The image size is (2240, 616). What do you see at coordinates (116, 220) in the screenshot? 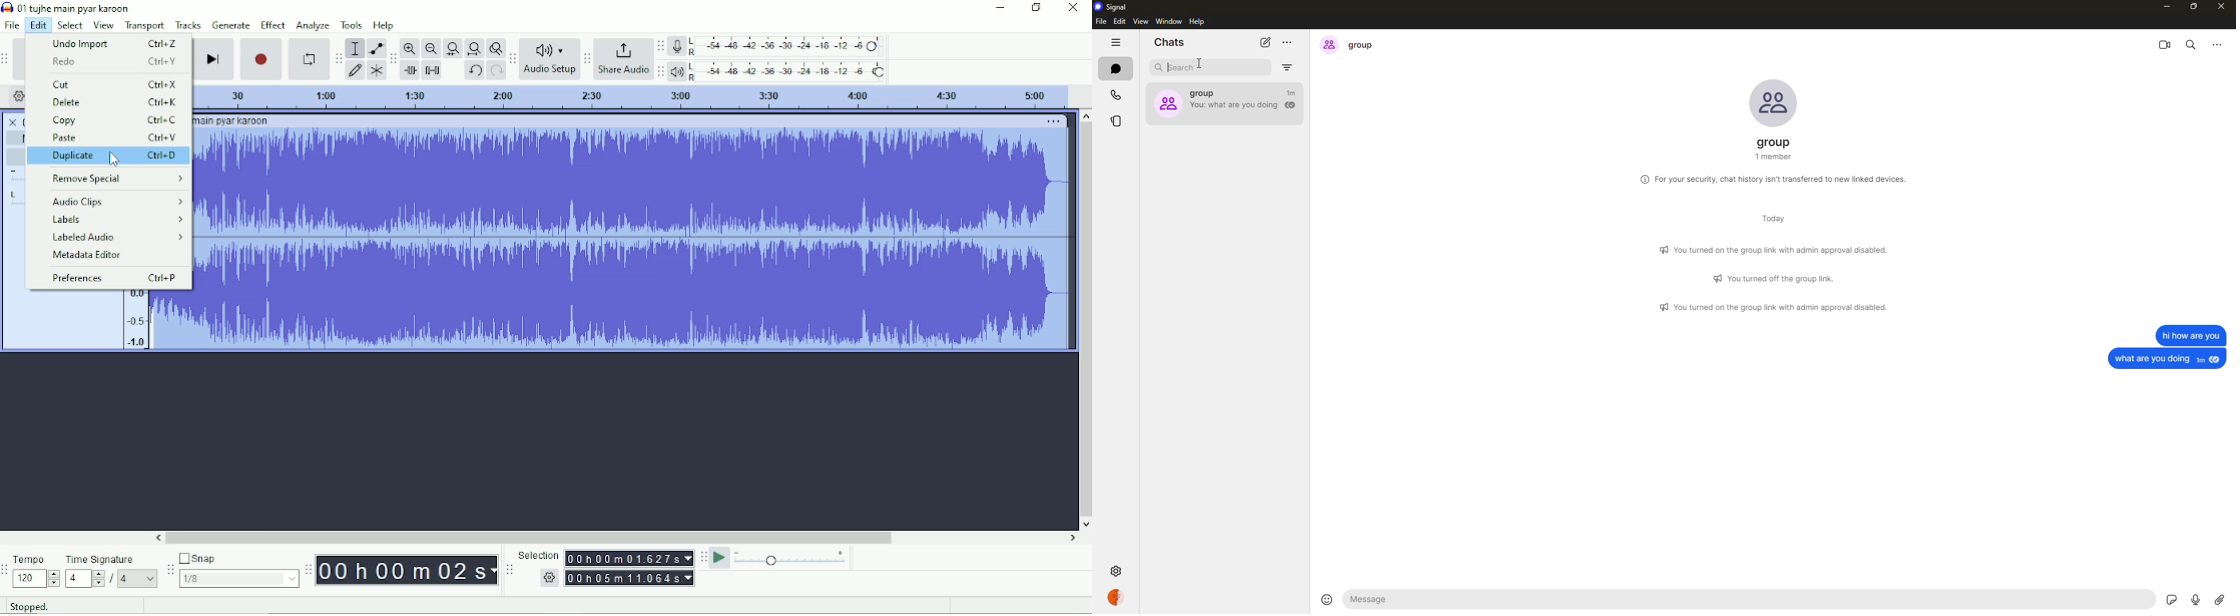
I see `Labels` at bounding box center [116, 220].